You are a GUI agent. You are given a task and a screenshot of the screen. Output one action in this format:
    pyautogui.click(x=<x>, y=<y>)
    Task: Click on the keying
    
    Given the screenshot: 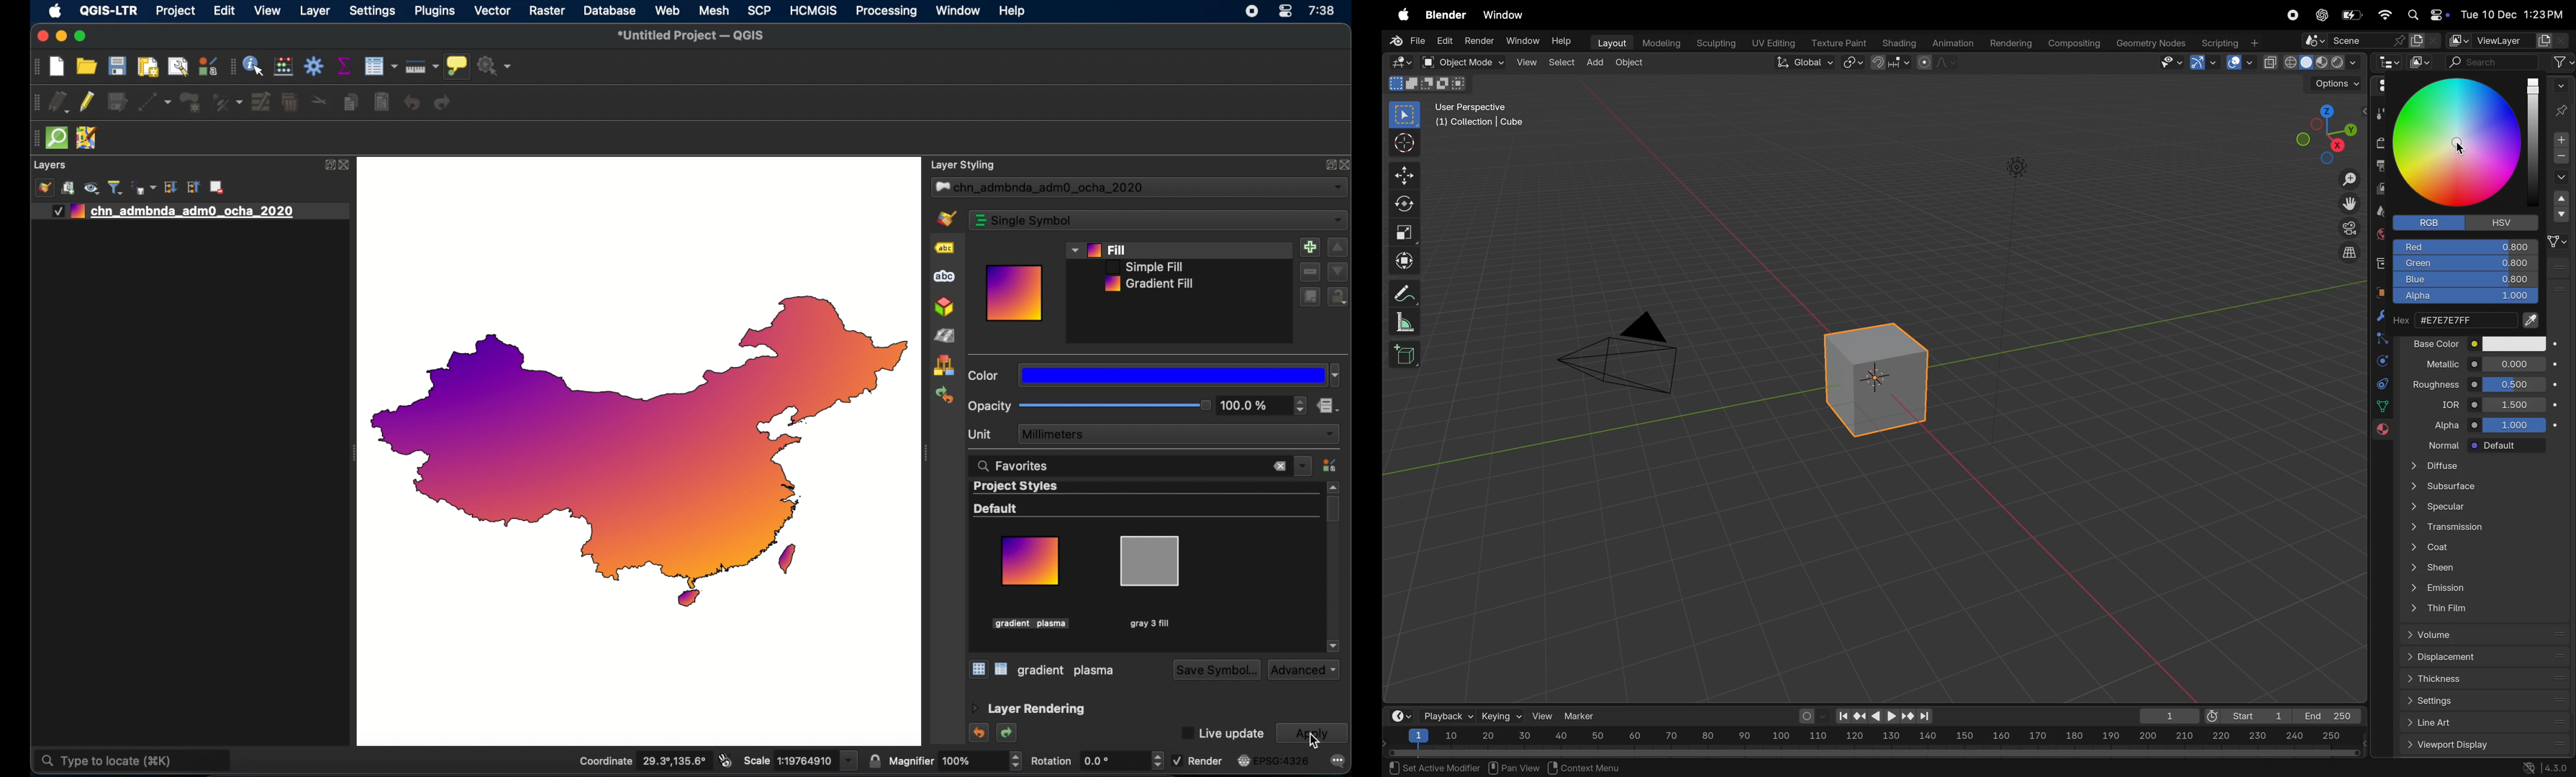 What is the action you would take?
    pyautogui.click(x=1501, y=715)
    